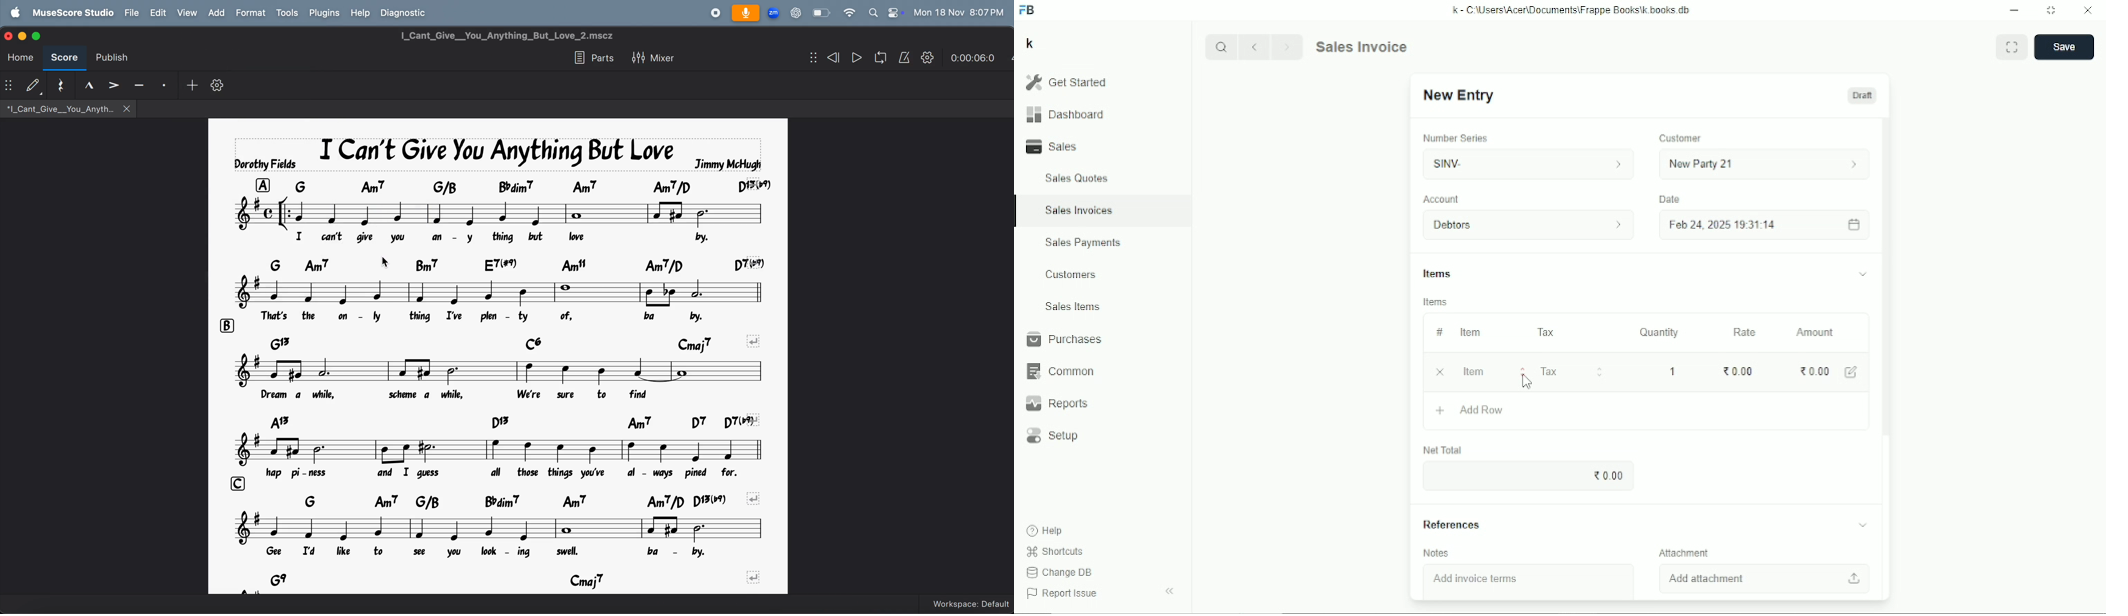 Image resolution: width=2128 pixels, height=616 pixels. Describe the element at coordinates (1078, 210) in the screenshot. I see `Sales invoices` at that location.